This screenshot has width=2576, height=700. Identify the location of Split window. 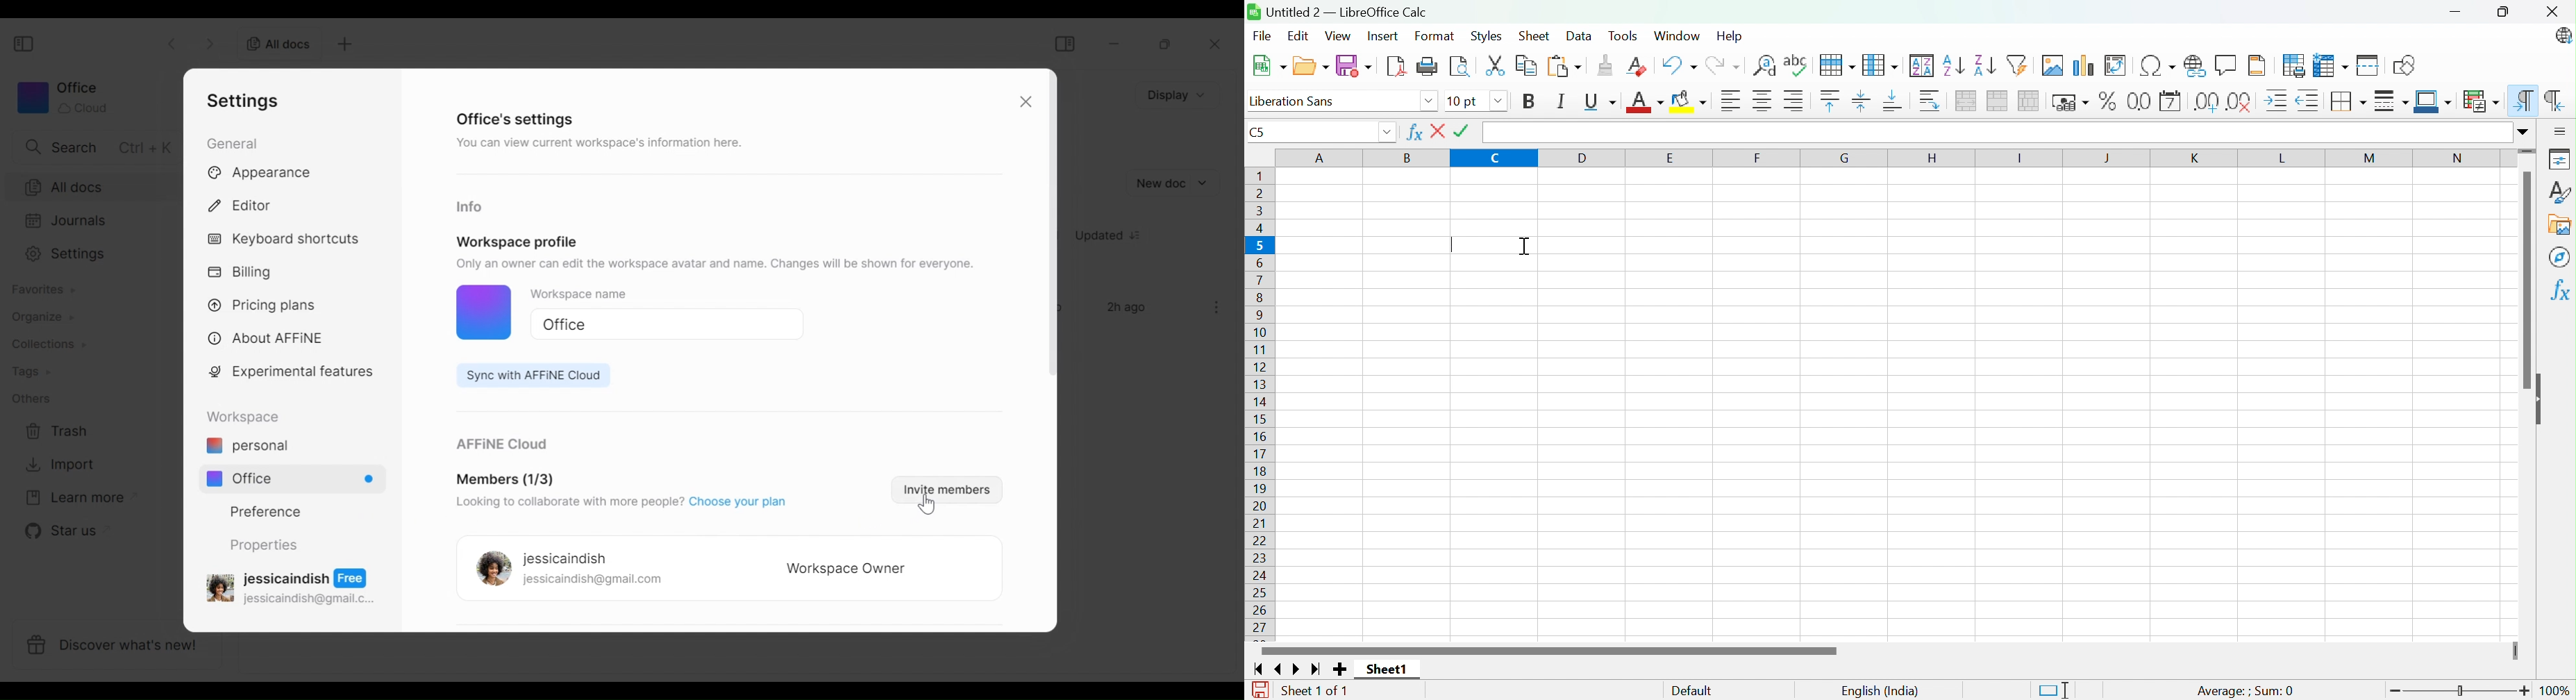
(2369, 65).